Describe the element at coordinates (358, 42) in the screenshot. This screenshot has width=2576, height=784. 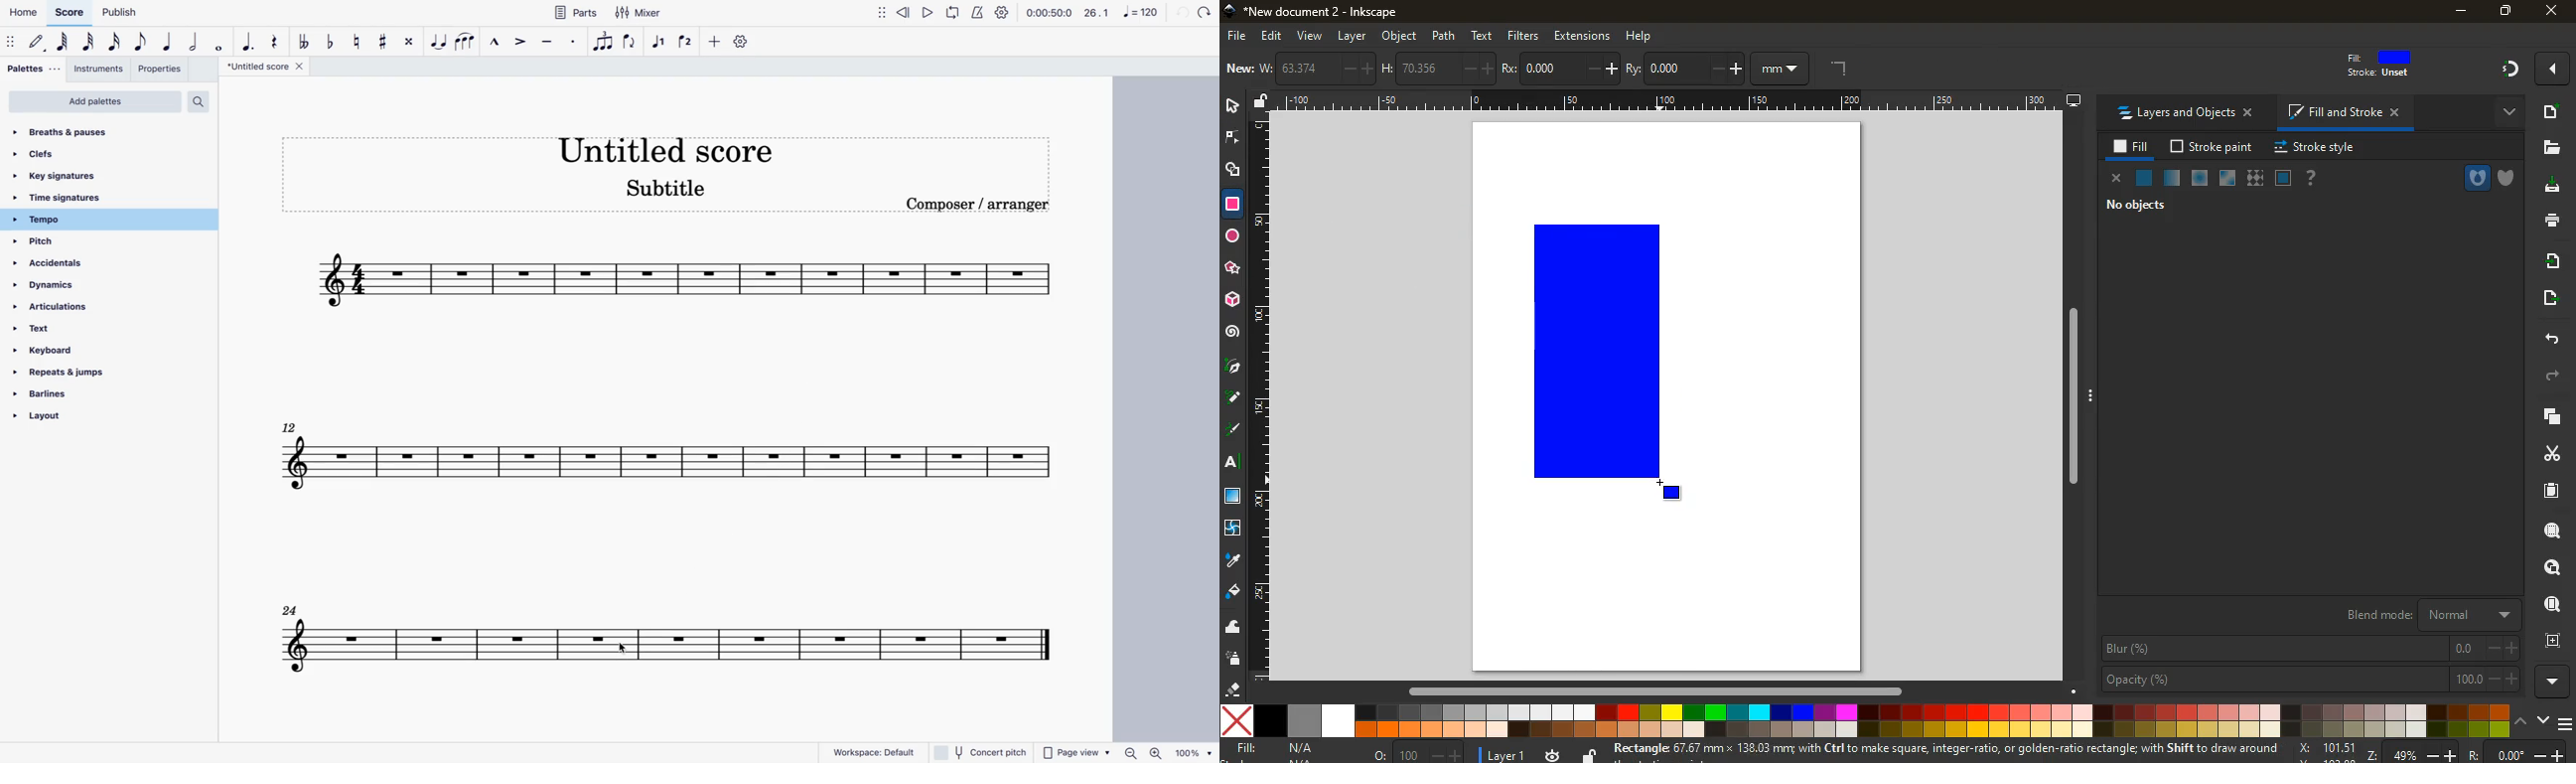
I see `toggle natural` at that location.